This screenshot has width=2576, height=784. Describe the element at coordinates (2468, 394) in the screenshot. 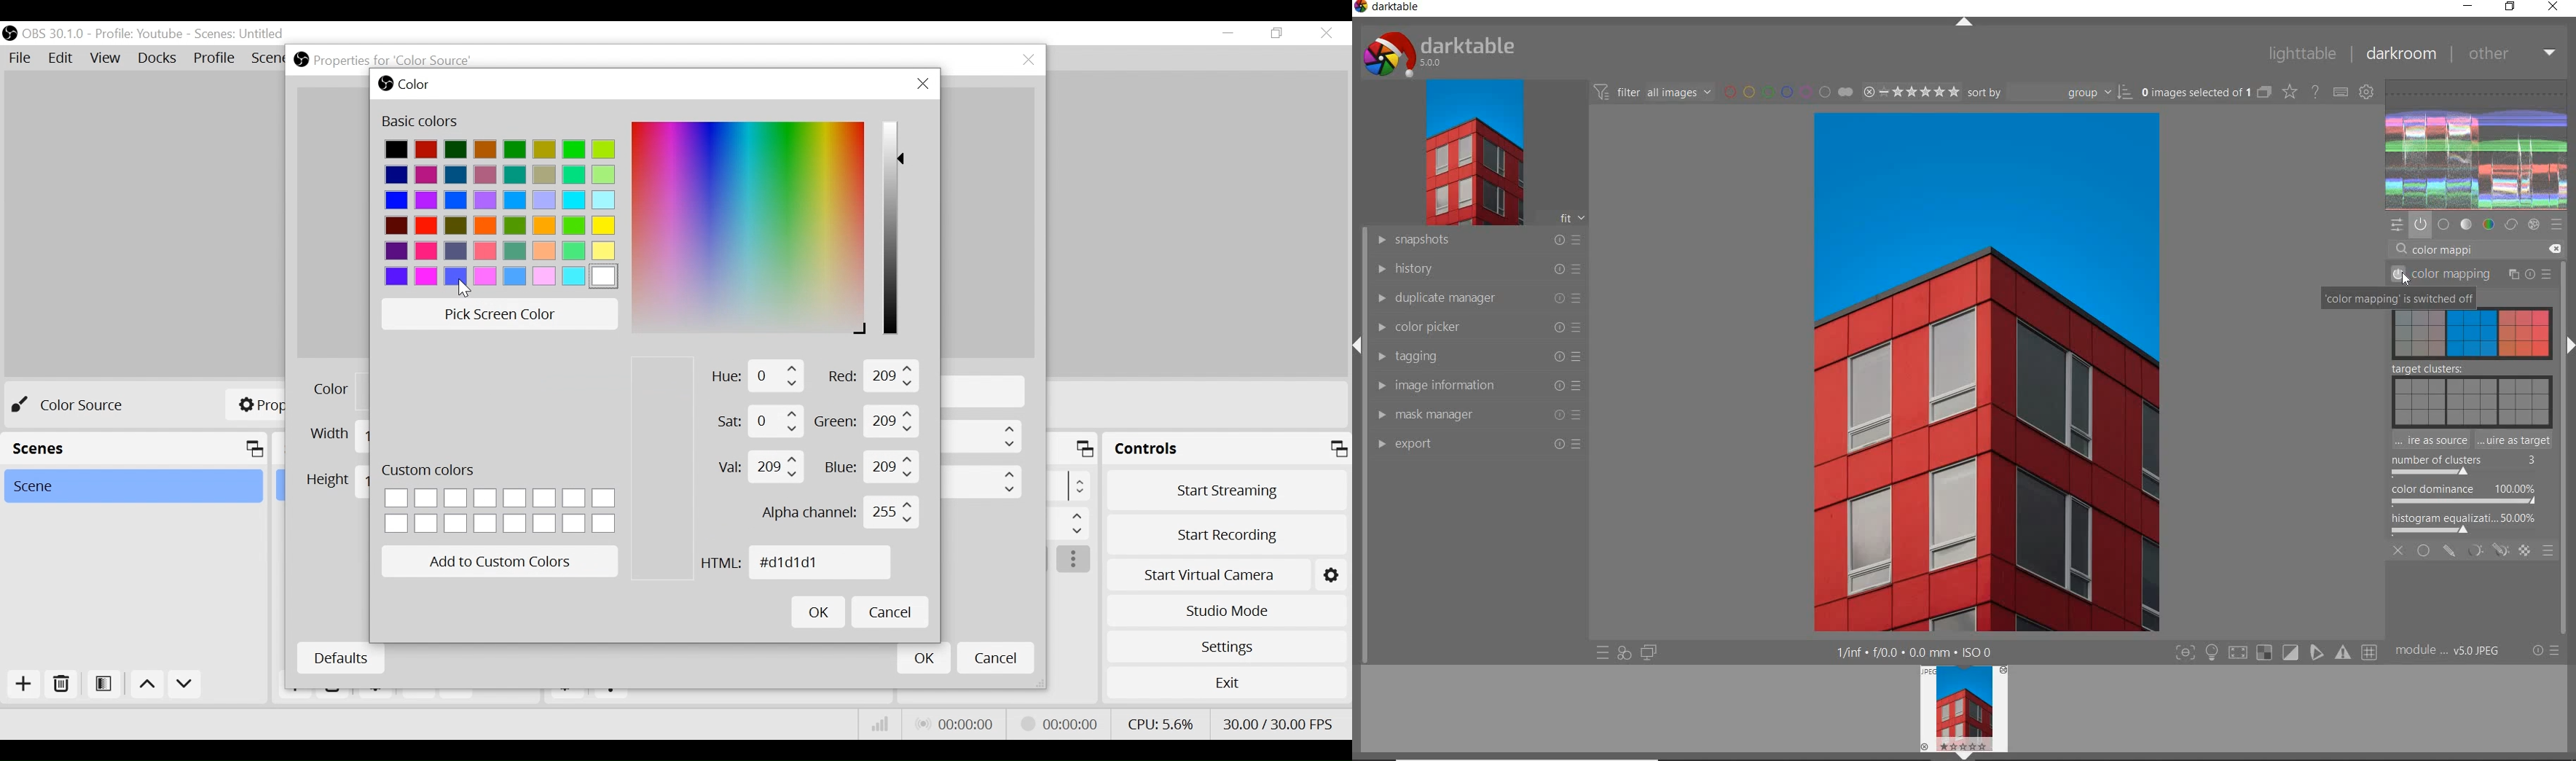

I see `TARGET CLUSTERS` at that location.